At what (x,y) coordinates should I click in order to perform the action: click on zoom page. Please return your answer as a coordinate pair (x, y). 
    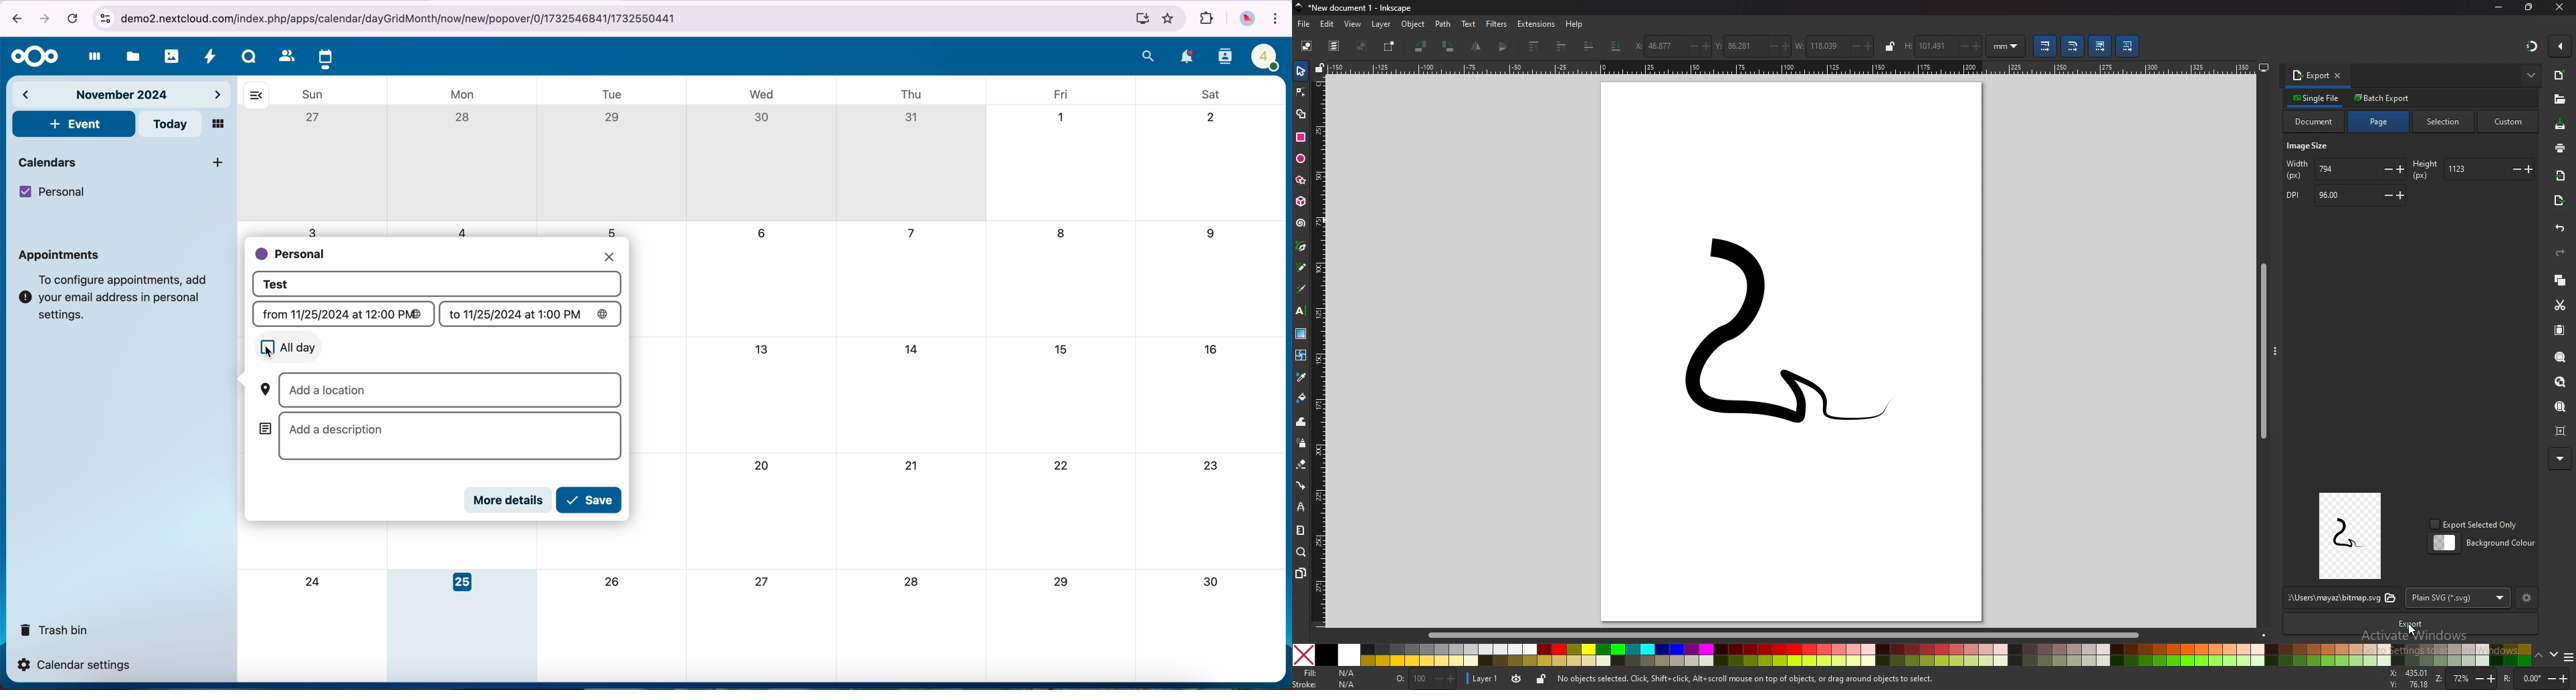
    Looking at the image, I should click on (2561, 408).